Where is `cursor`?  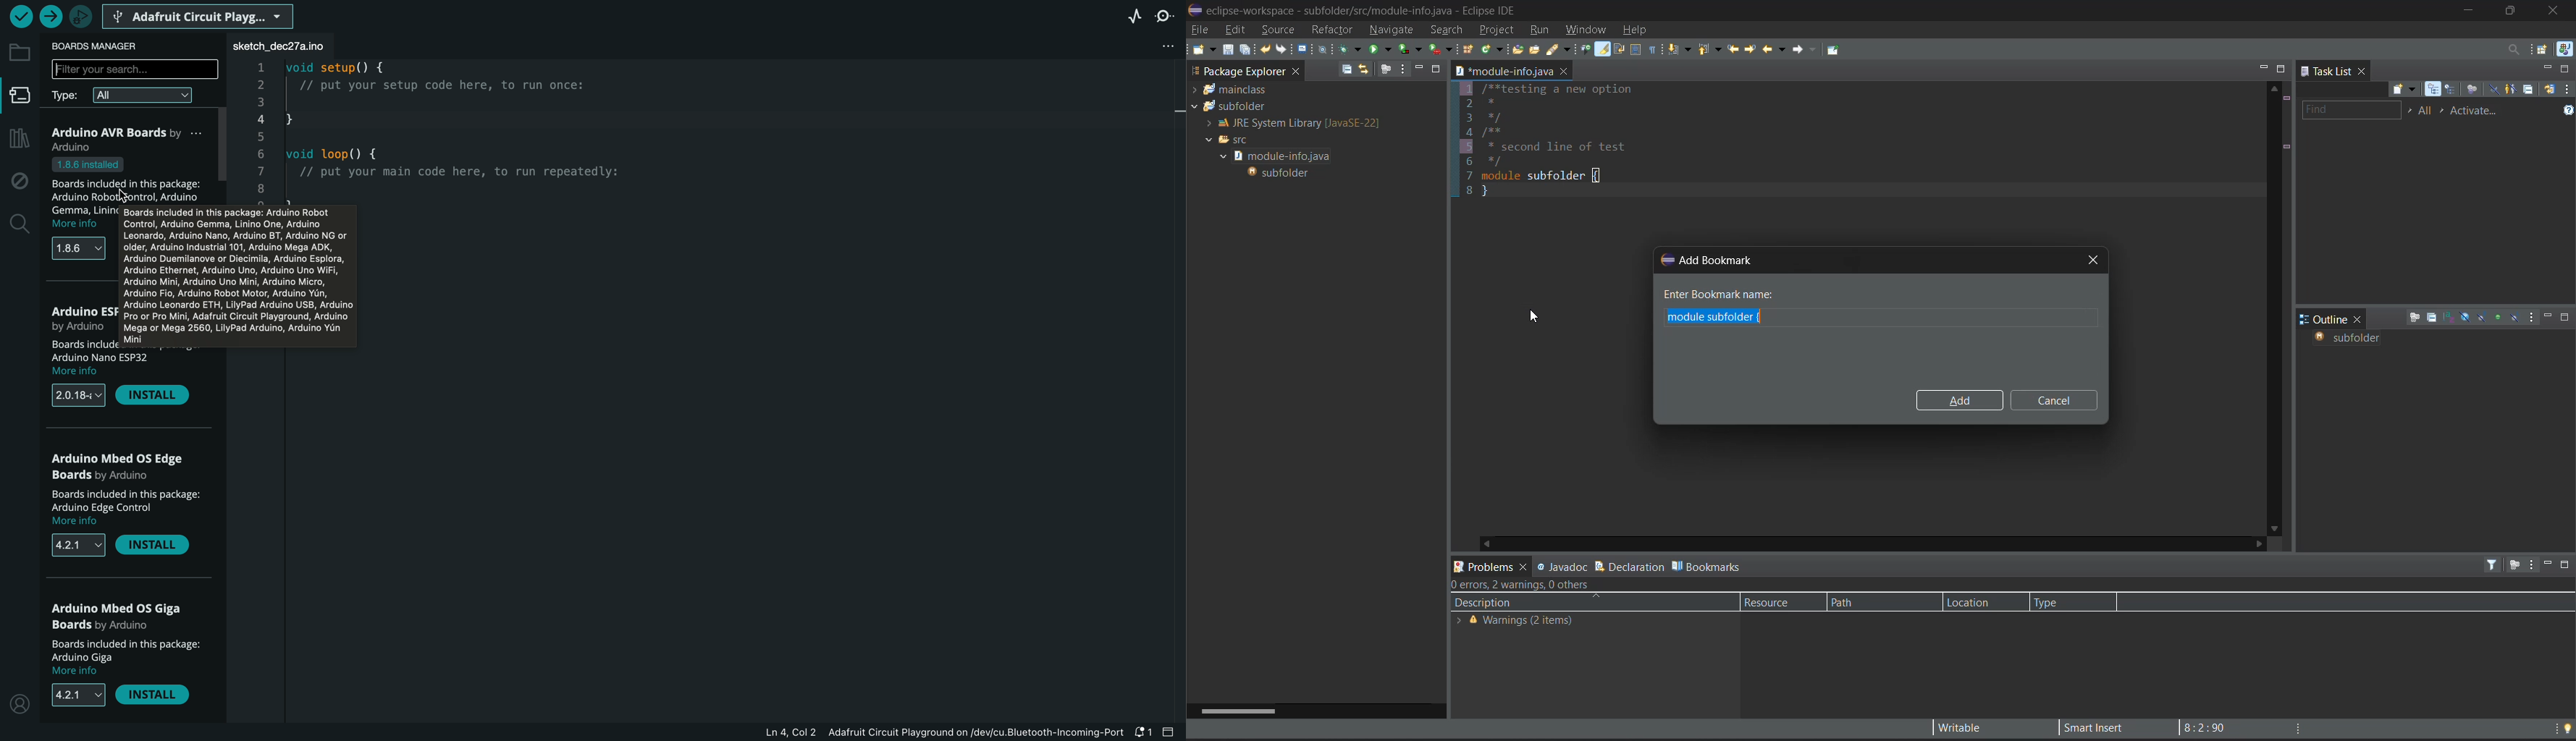
cursor is located at coordinates (1536, 316).